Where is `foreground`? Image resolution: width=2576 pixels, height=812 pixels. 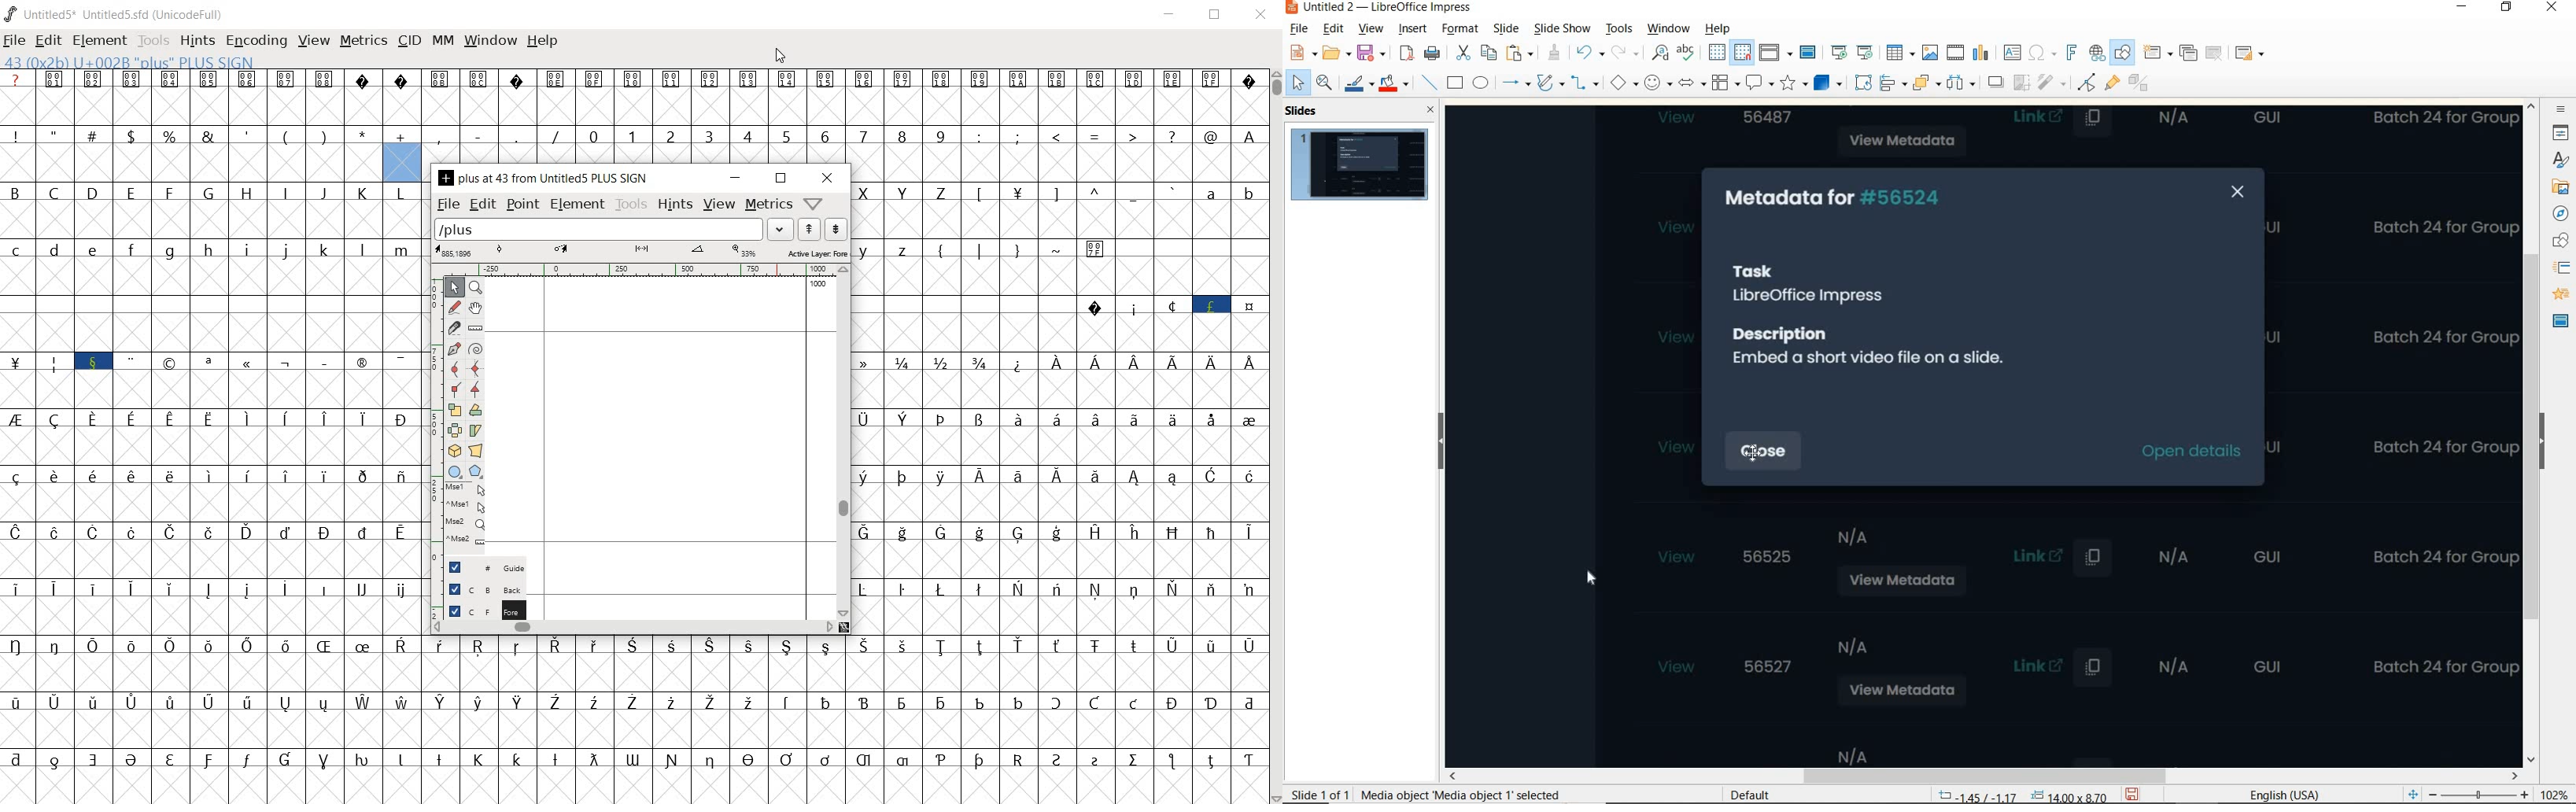
foreground is located at coordinates (480, 608).